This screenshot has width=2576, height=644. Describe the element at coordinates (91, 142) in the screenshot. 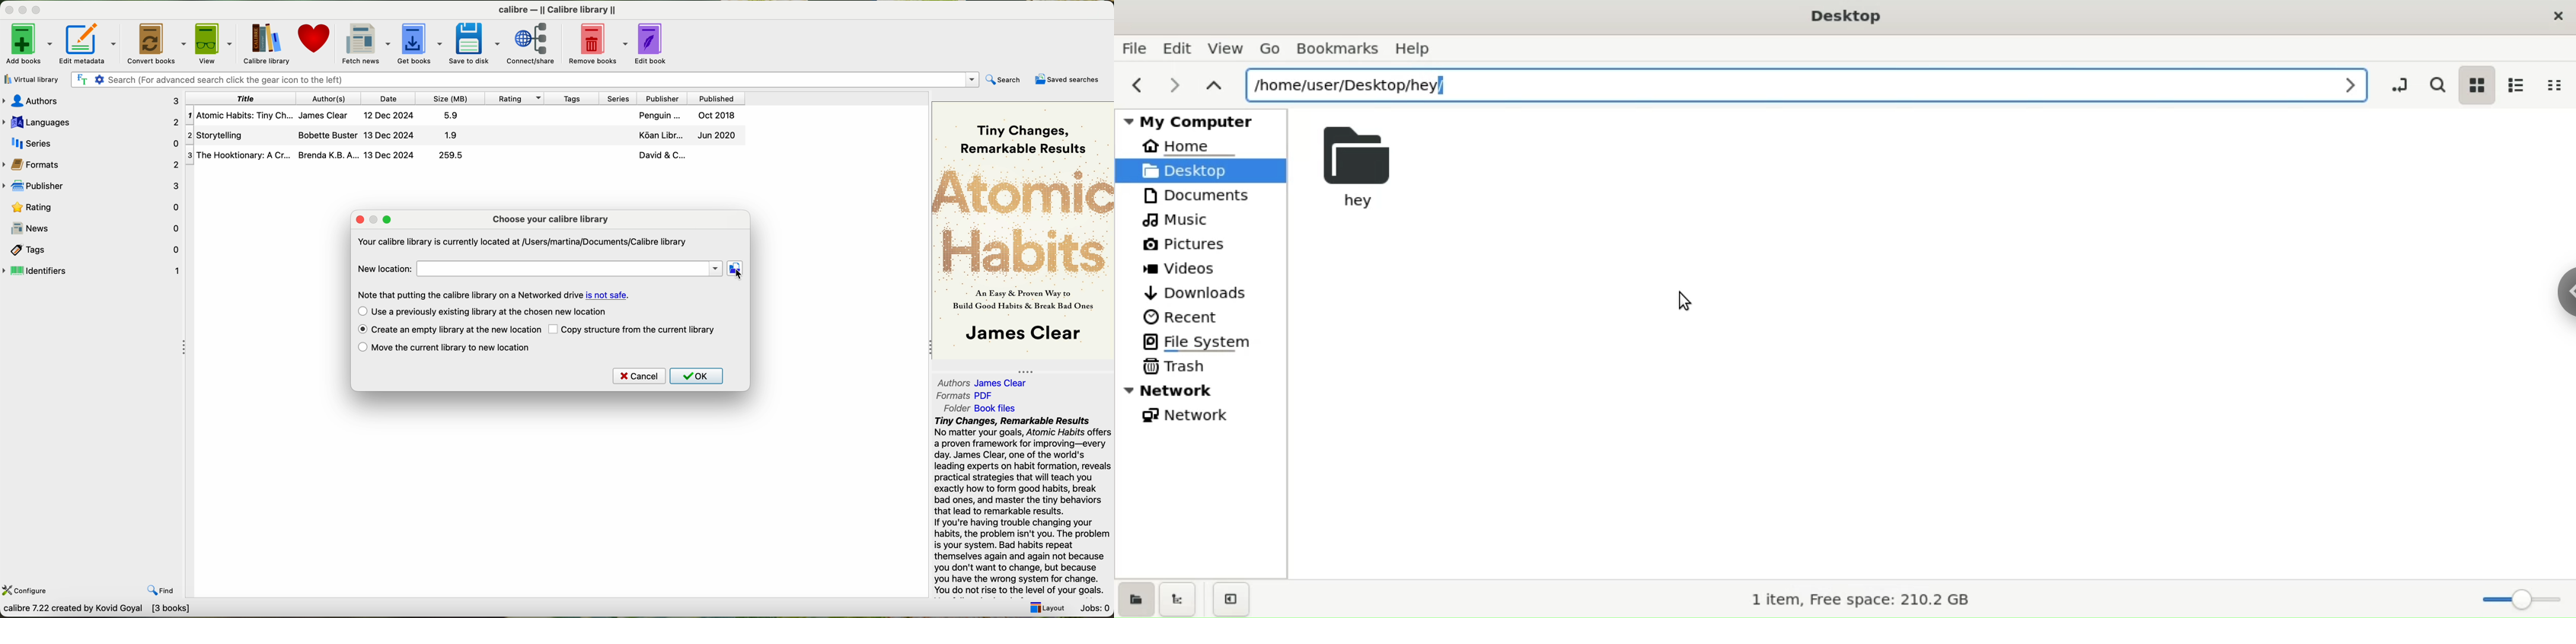

I see `series` at that location.